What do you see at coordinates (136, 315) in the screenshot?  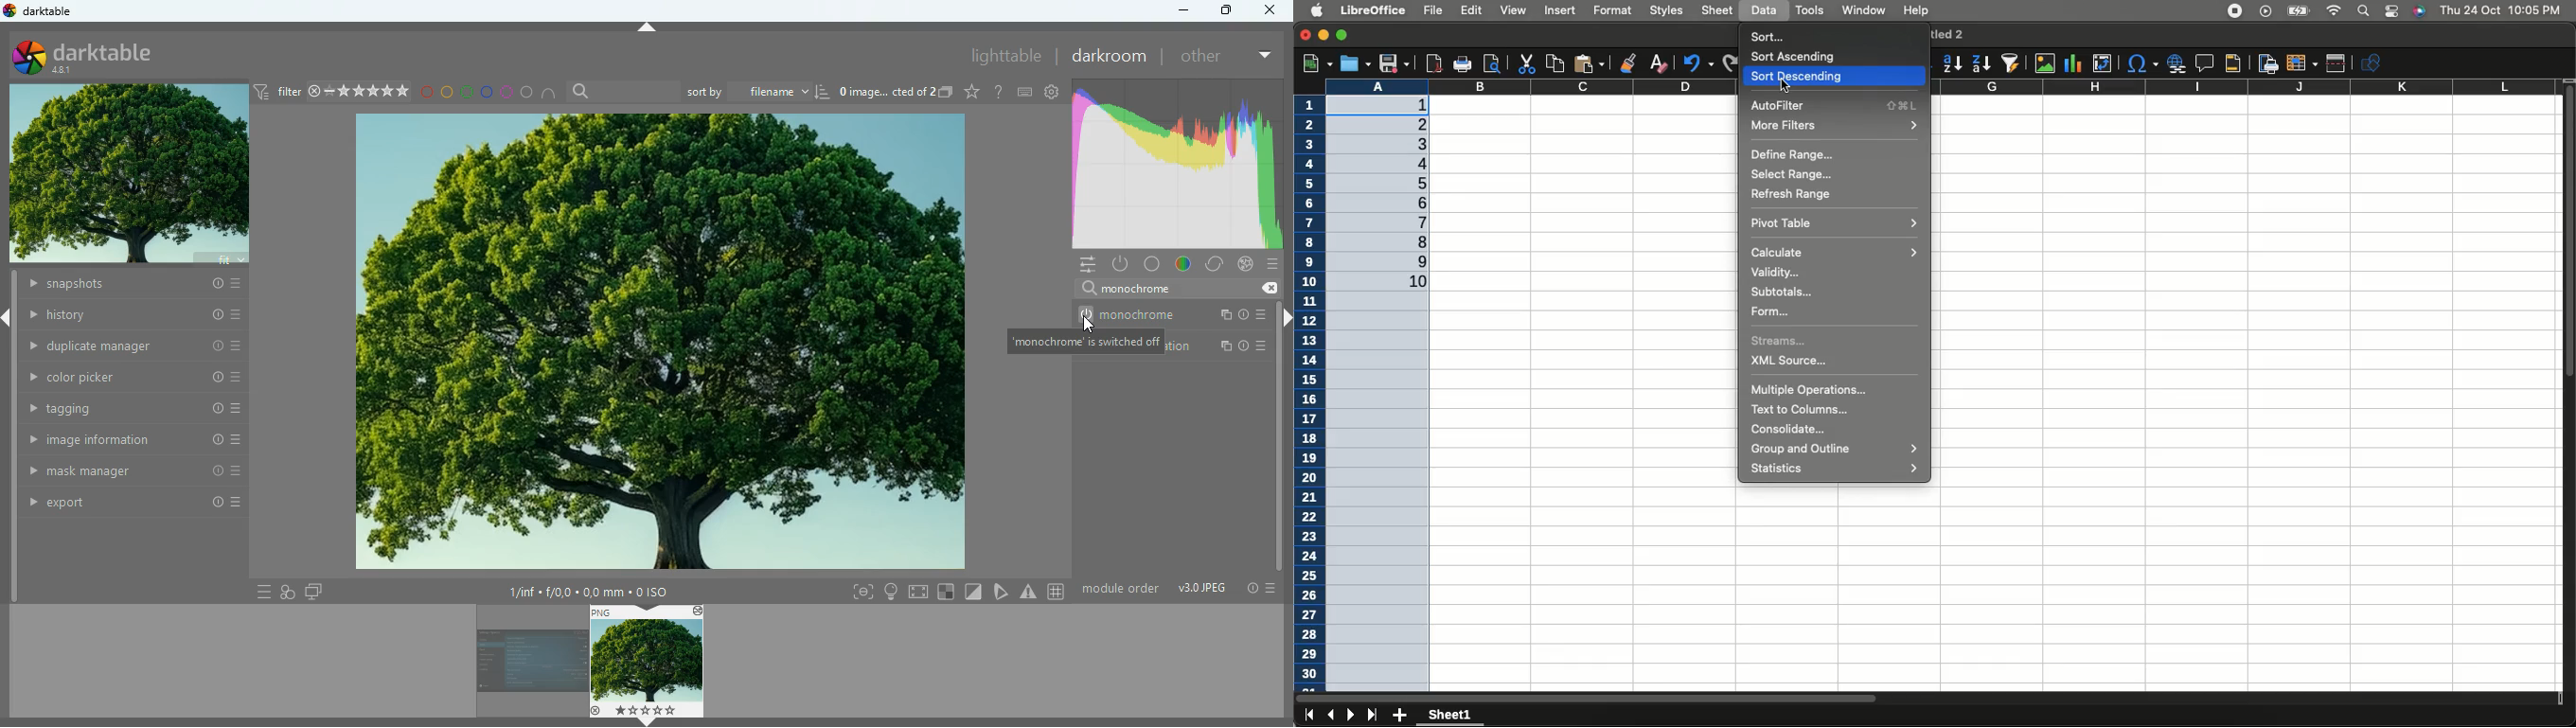 I see `history` at bounding box center [136, 315].